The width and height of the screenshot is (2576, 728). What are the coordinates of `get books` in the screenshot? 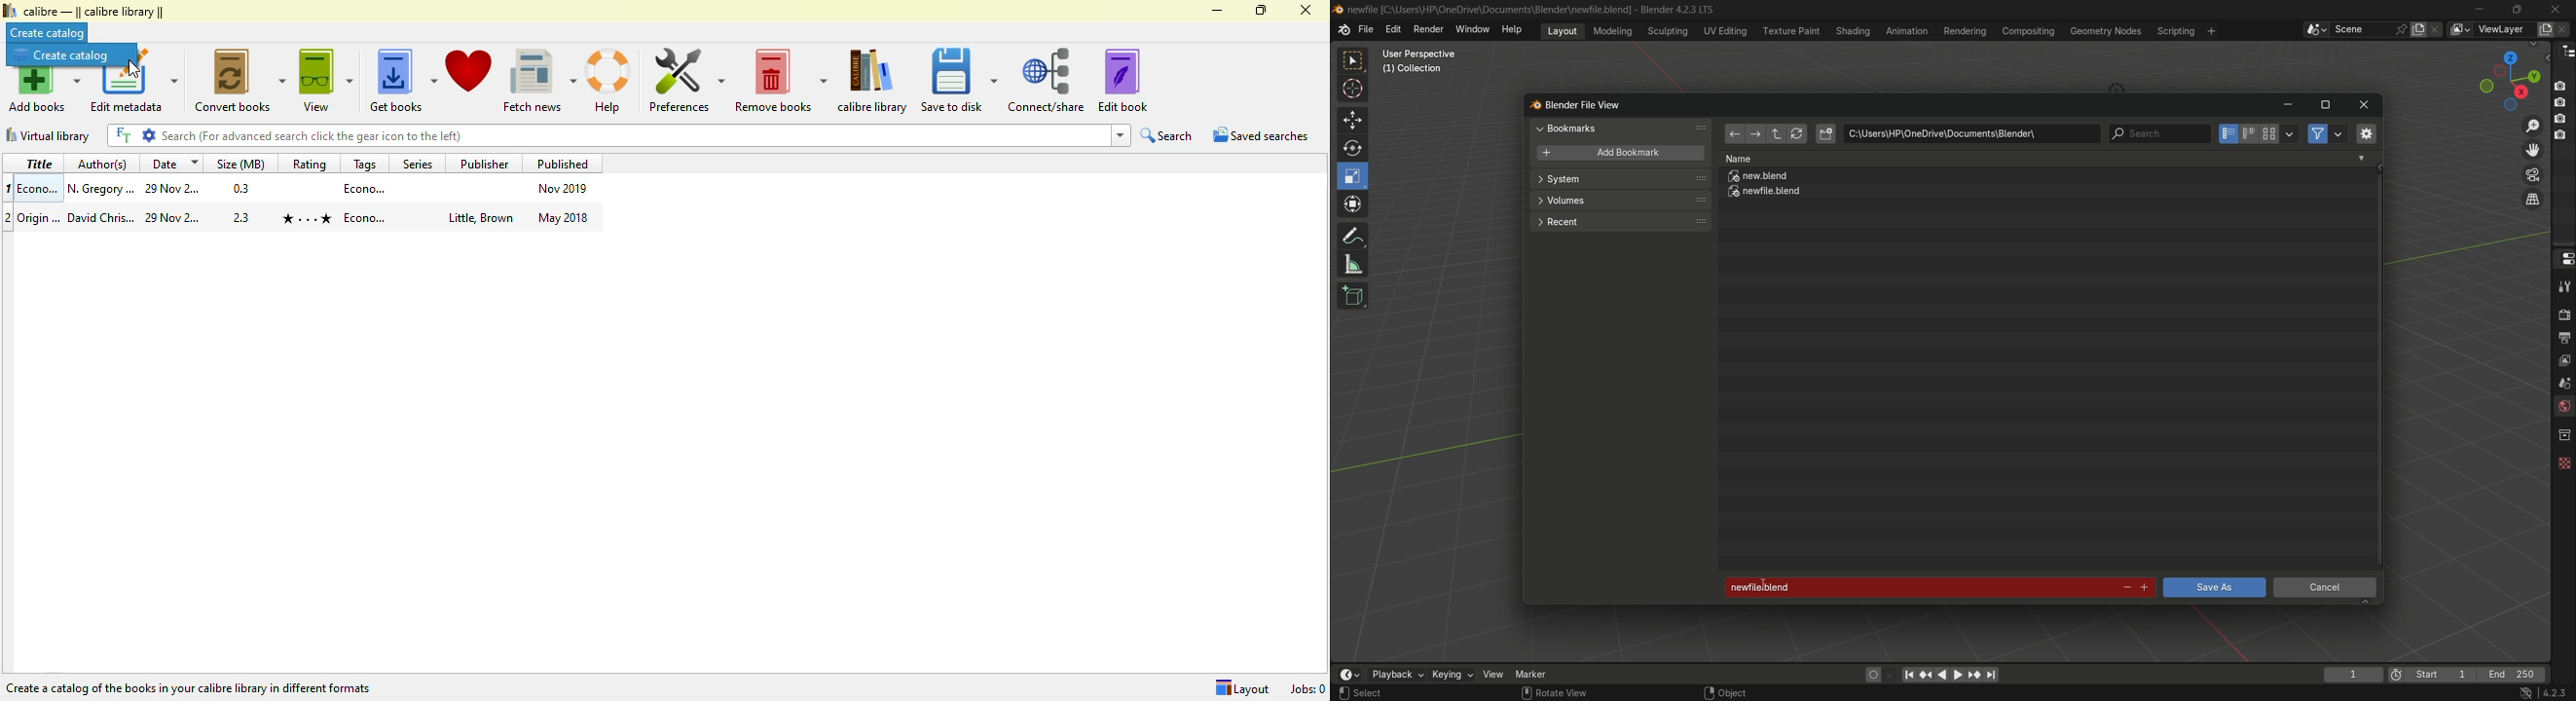 It's located at (402, 80).